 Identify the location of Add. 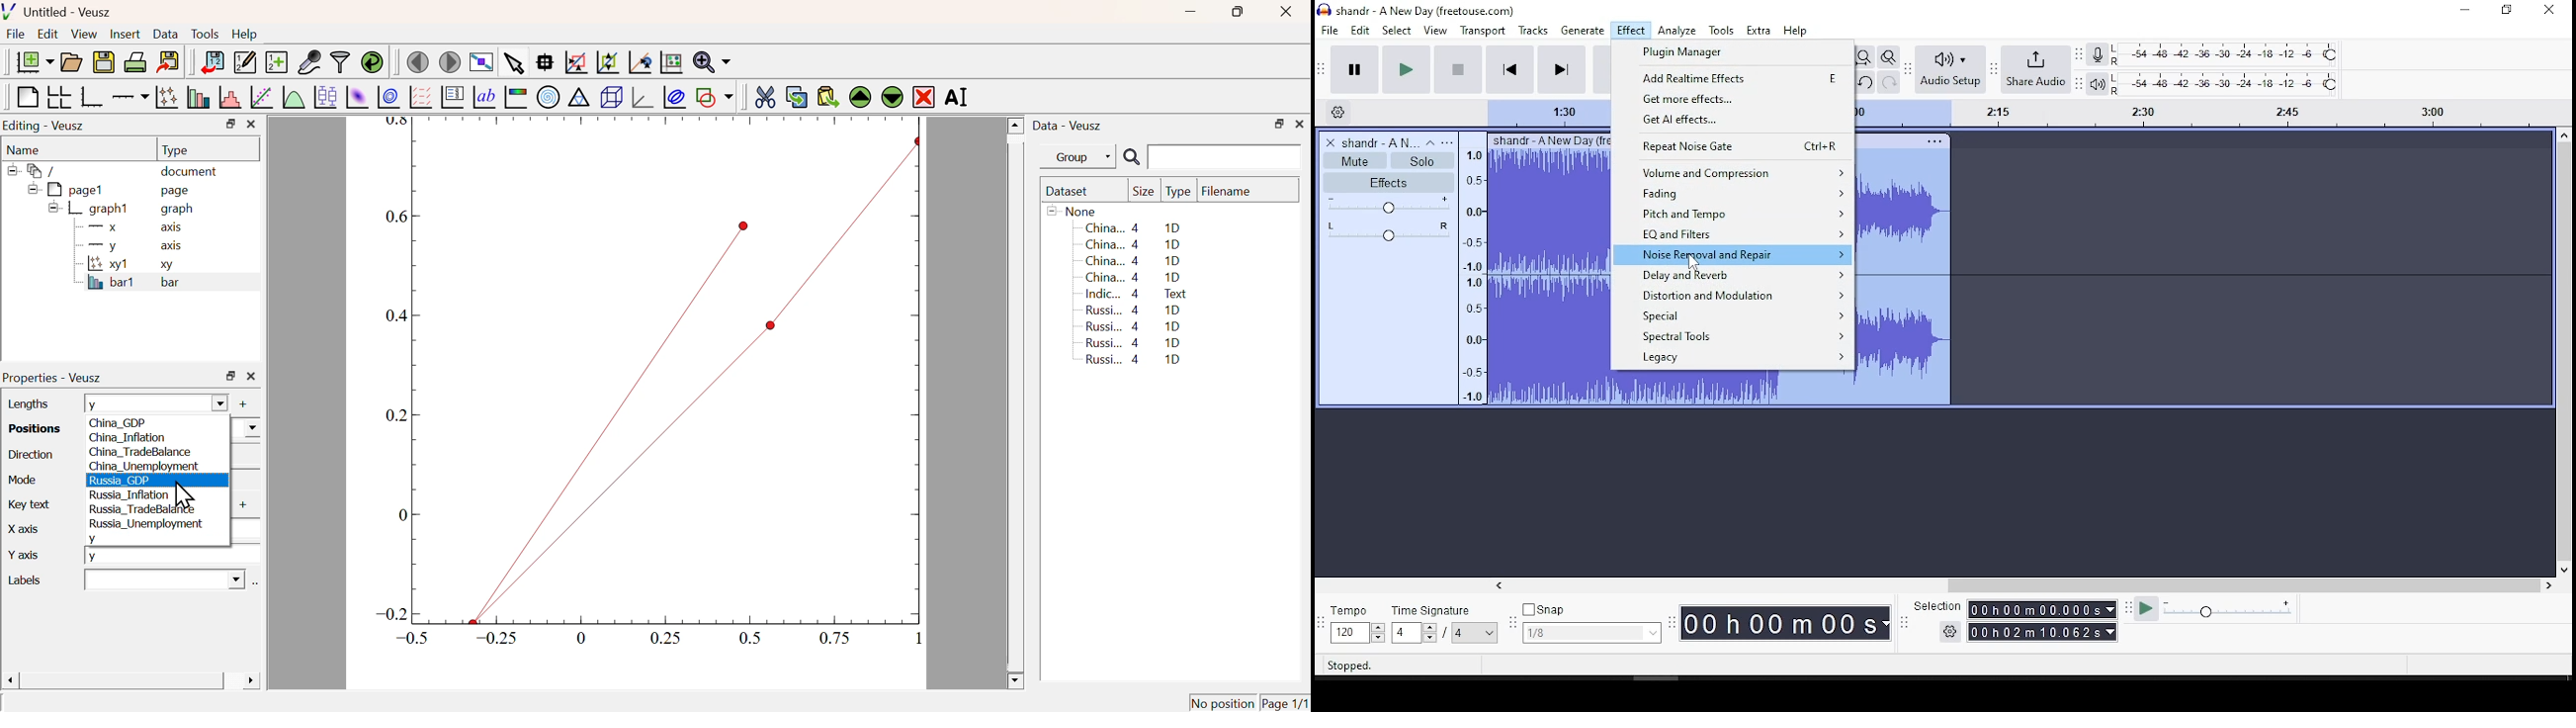
(236, 404).